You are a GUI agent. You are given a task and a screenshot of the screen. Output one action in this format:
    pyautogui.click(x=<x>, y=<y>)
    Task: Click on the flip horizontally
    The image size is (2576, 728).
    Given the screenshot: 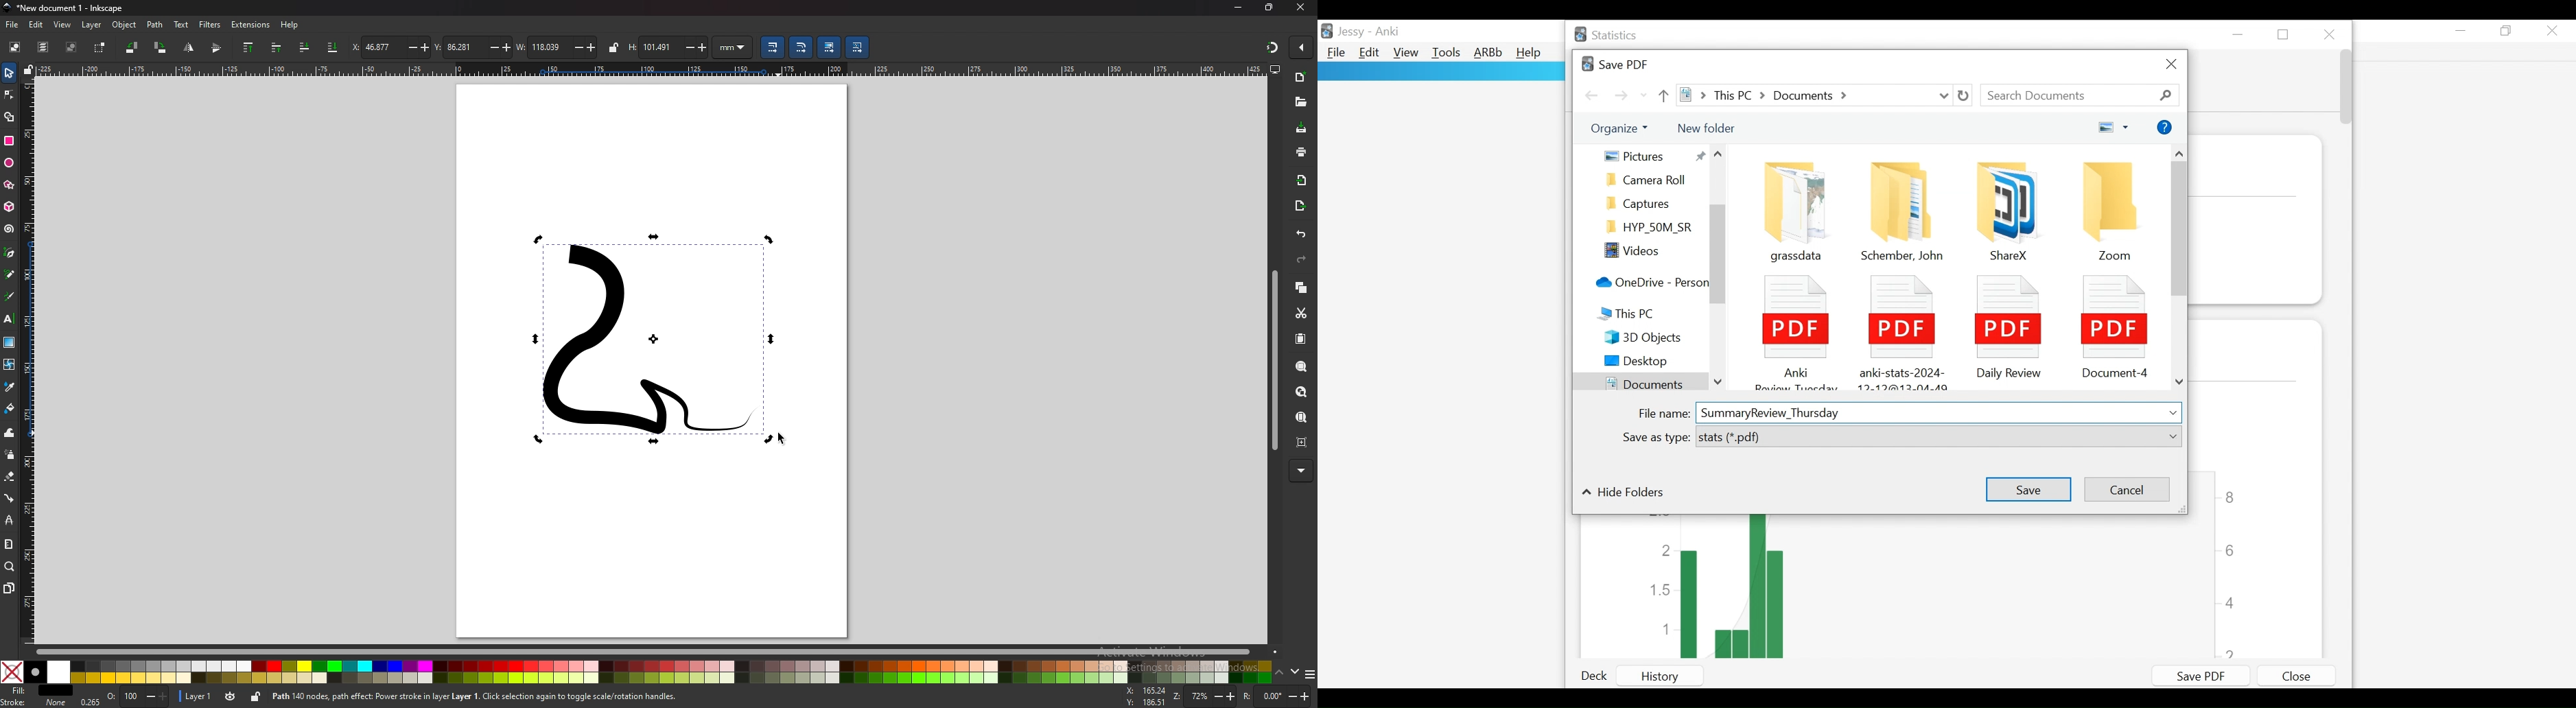 What is the action you would take?
    pyautogui.click(x=217, y=48)
    